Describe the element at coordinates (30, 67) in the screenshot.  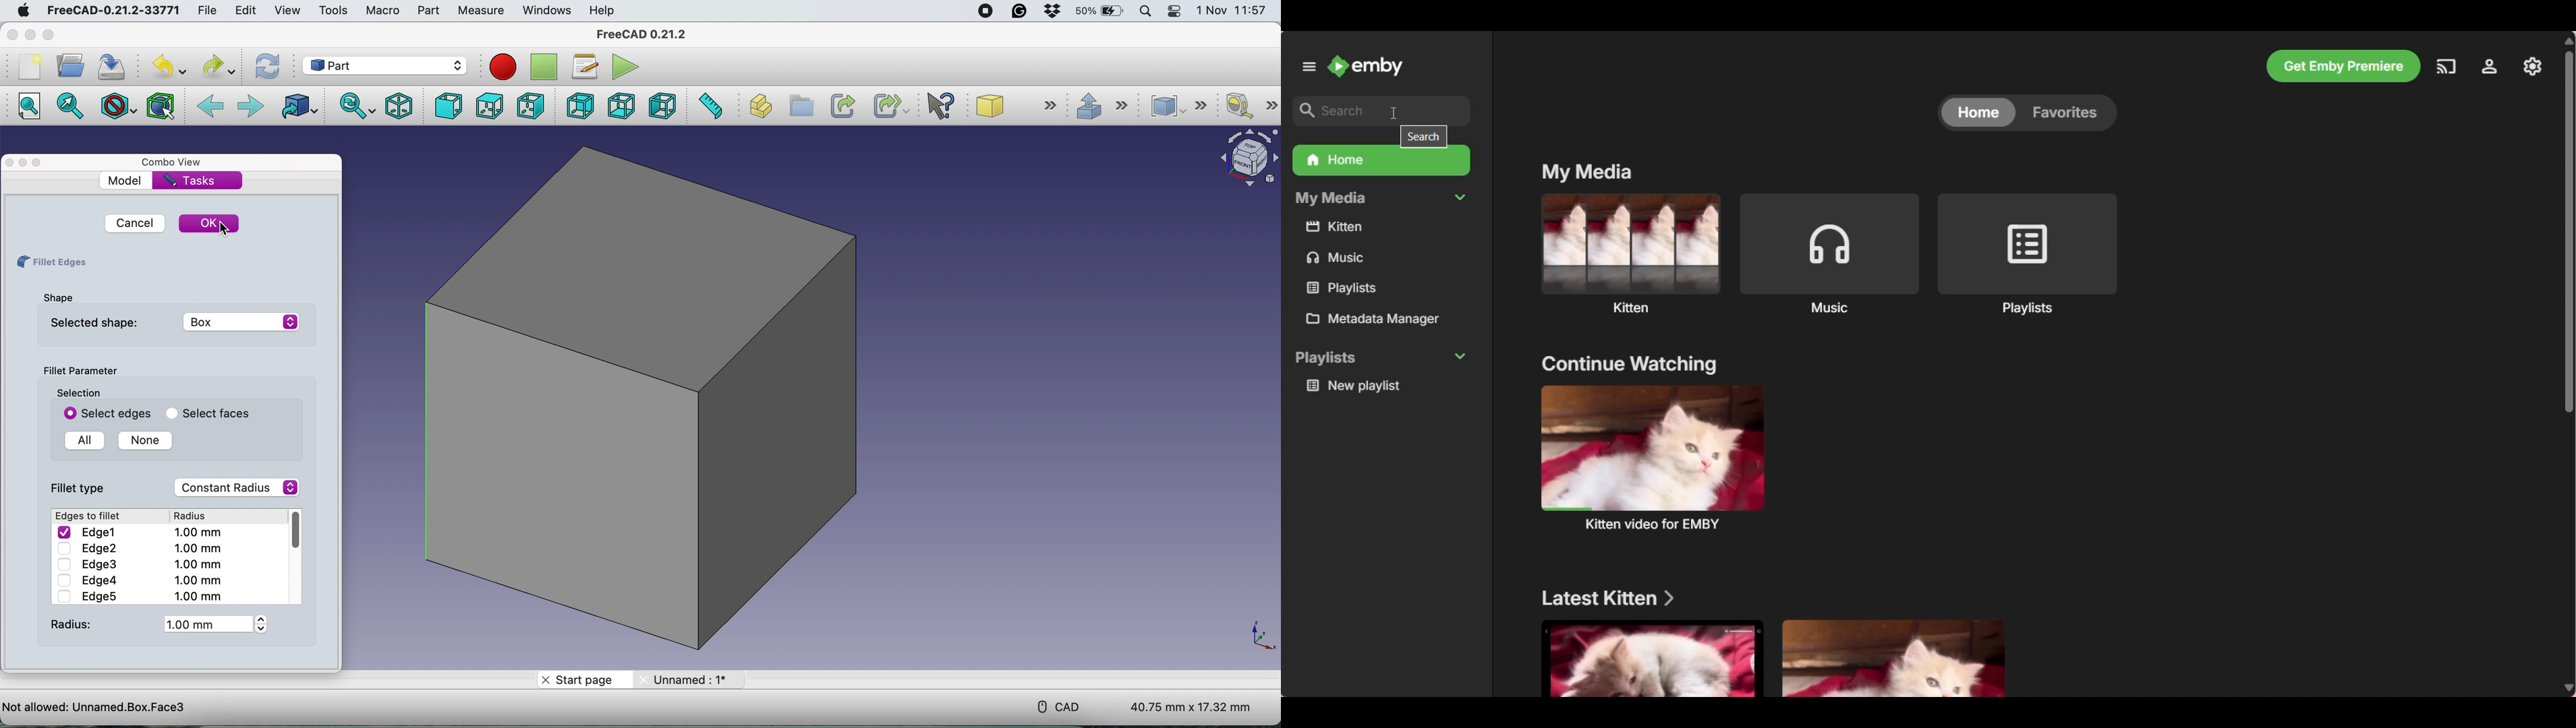
I see `new ` at that location.